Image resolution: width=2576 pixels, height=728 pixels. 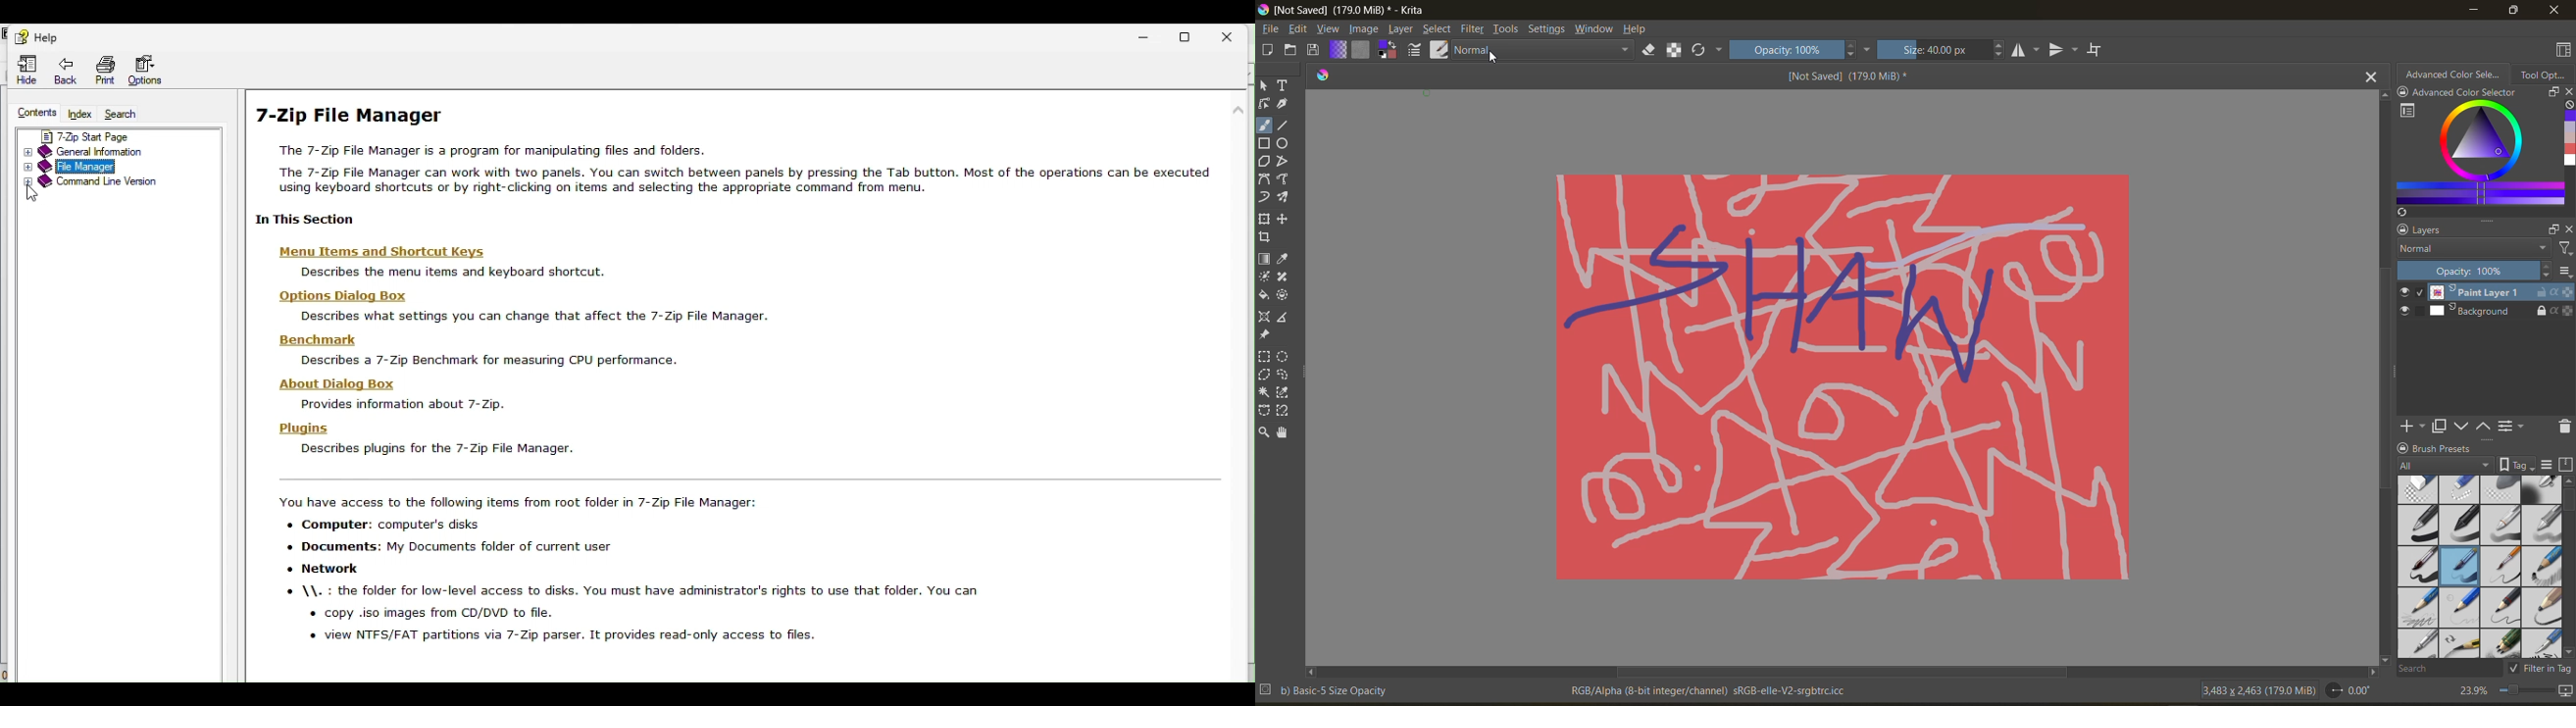 I want to click on brush presets, so click(x=2477, y=568).